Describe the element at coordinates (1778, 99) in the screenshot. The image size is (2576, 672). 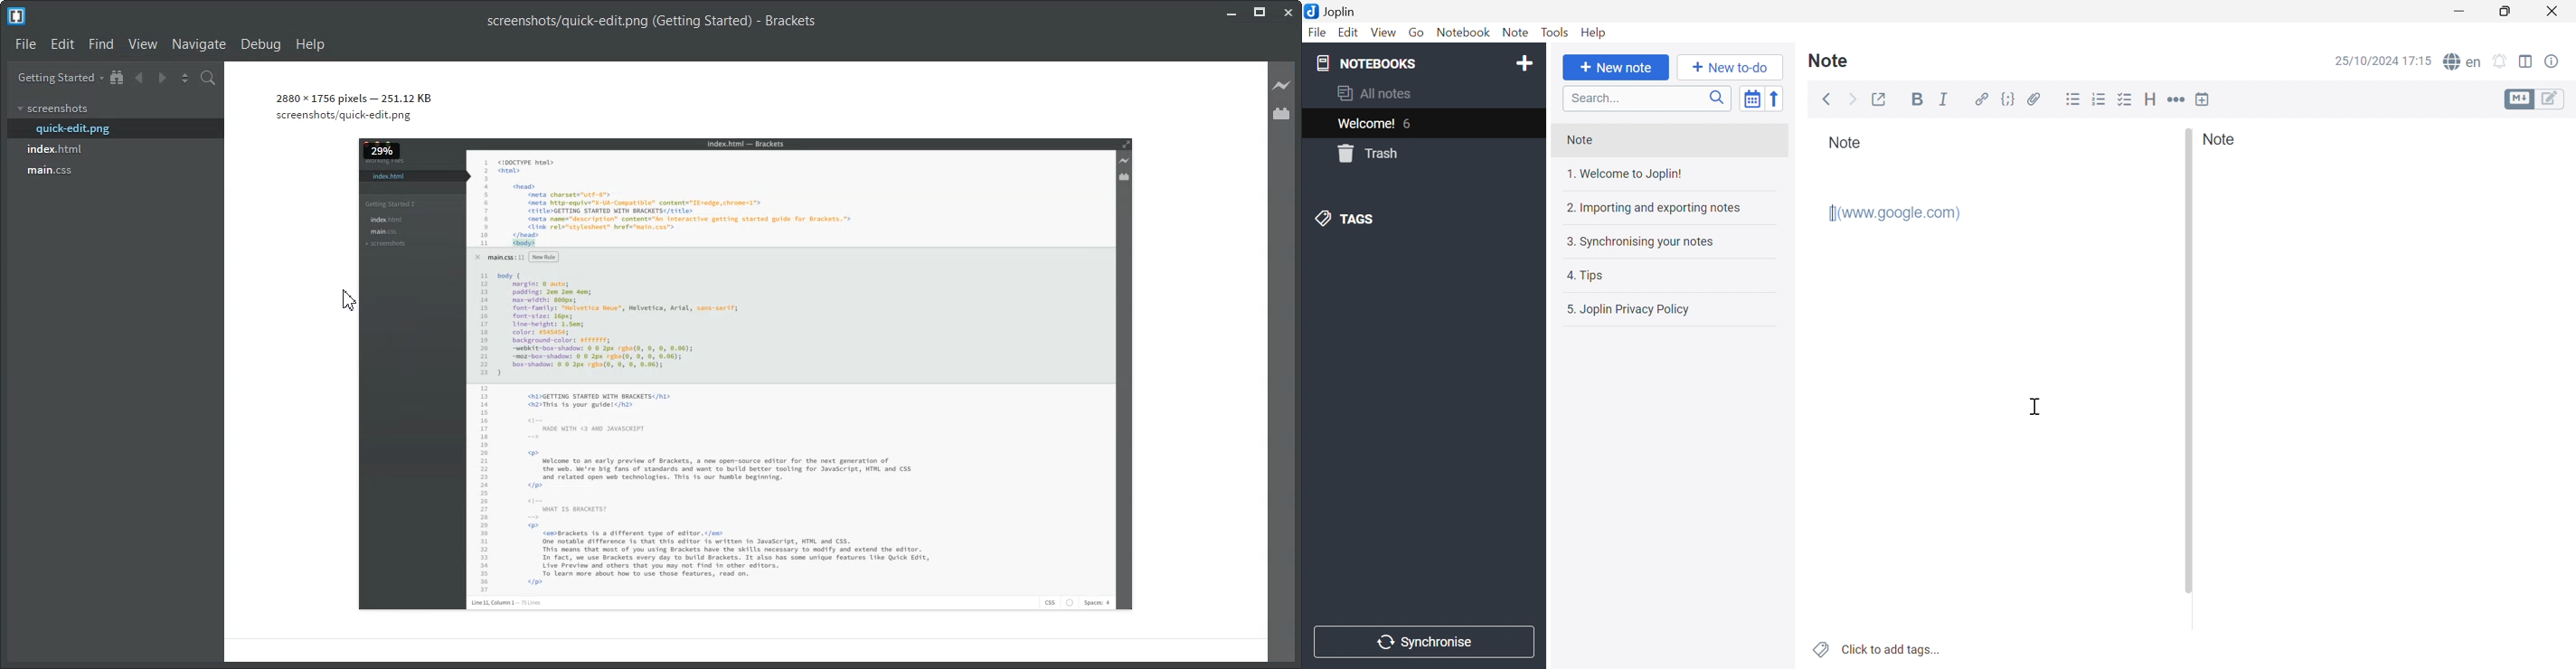
I see `Reverse sort order` at that location.